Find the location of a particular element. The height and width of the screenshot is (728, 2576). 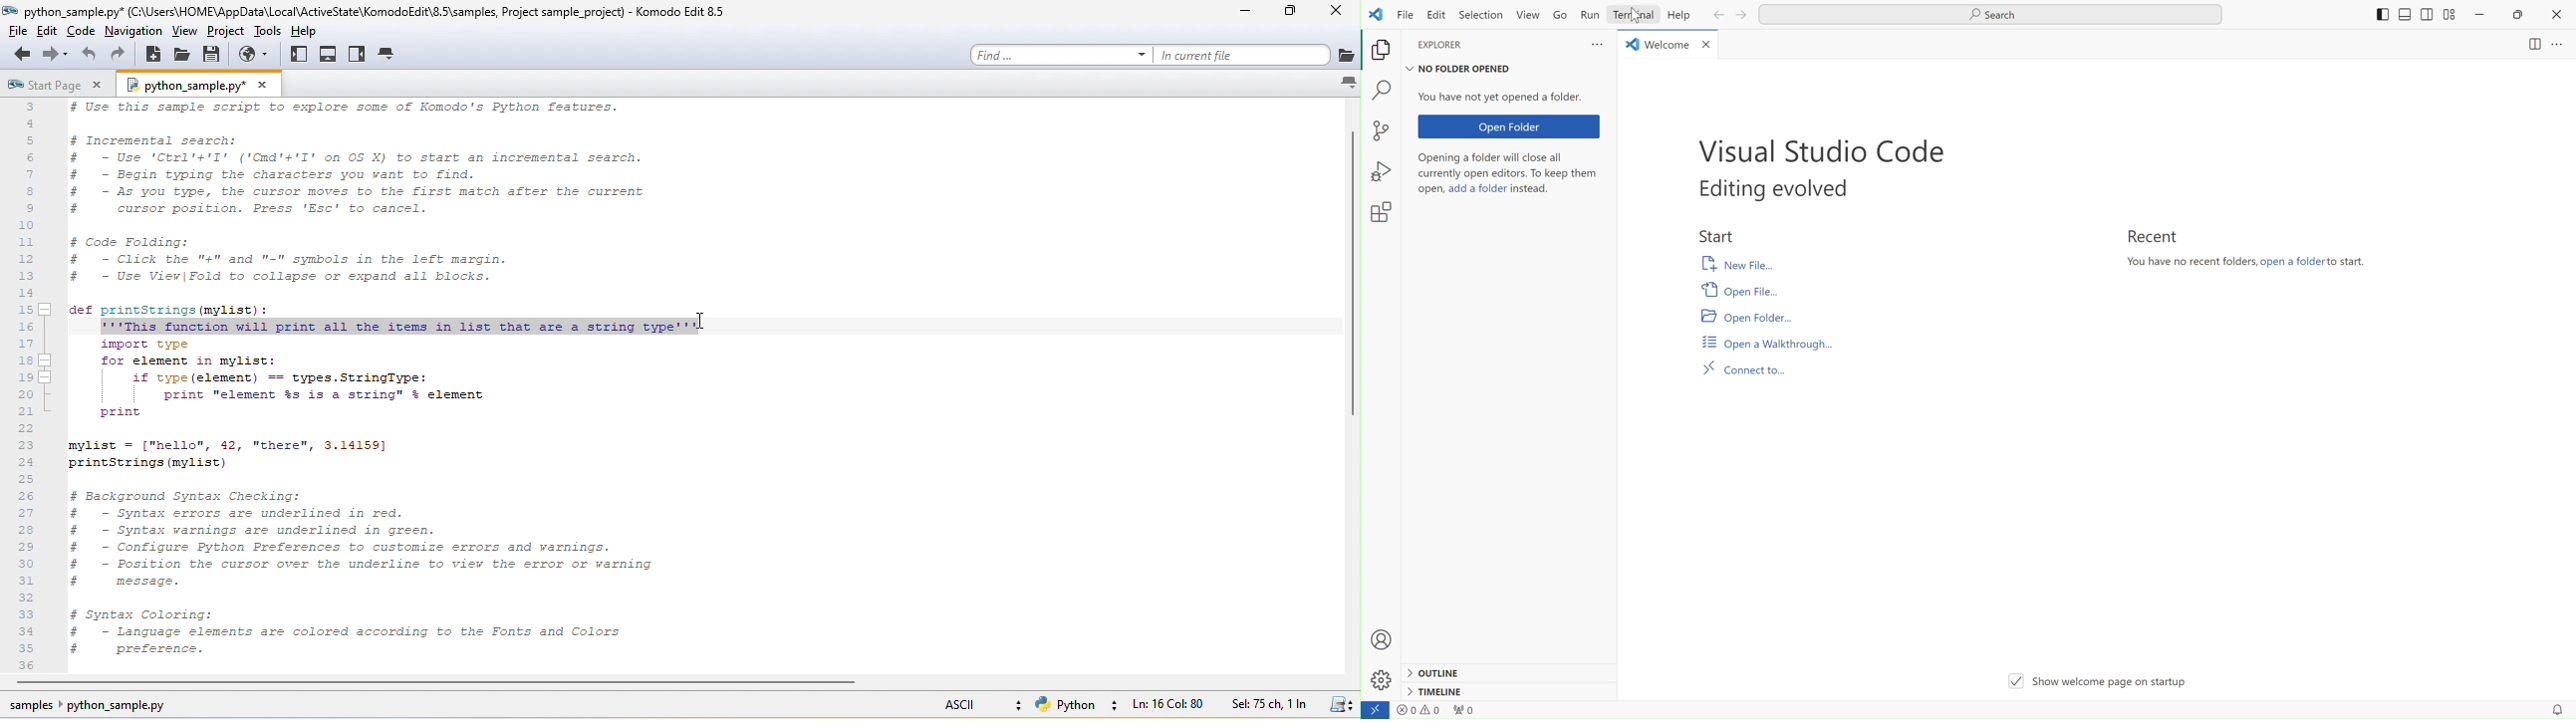

Recent is located at coordinates (2154, 236).